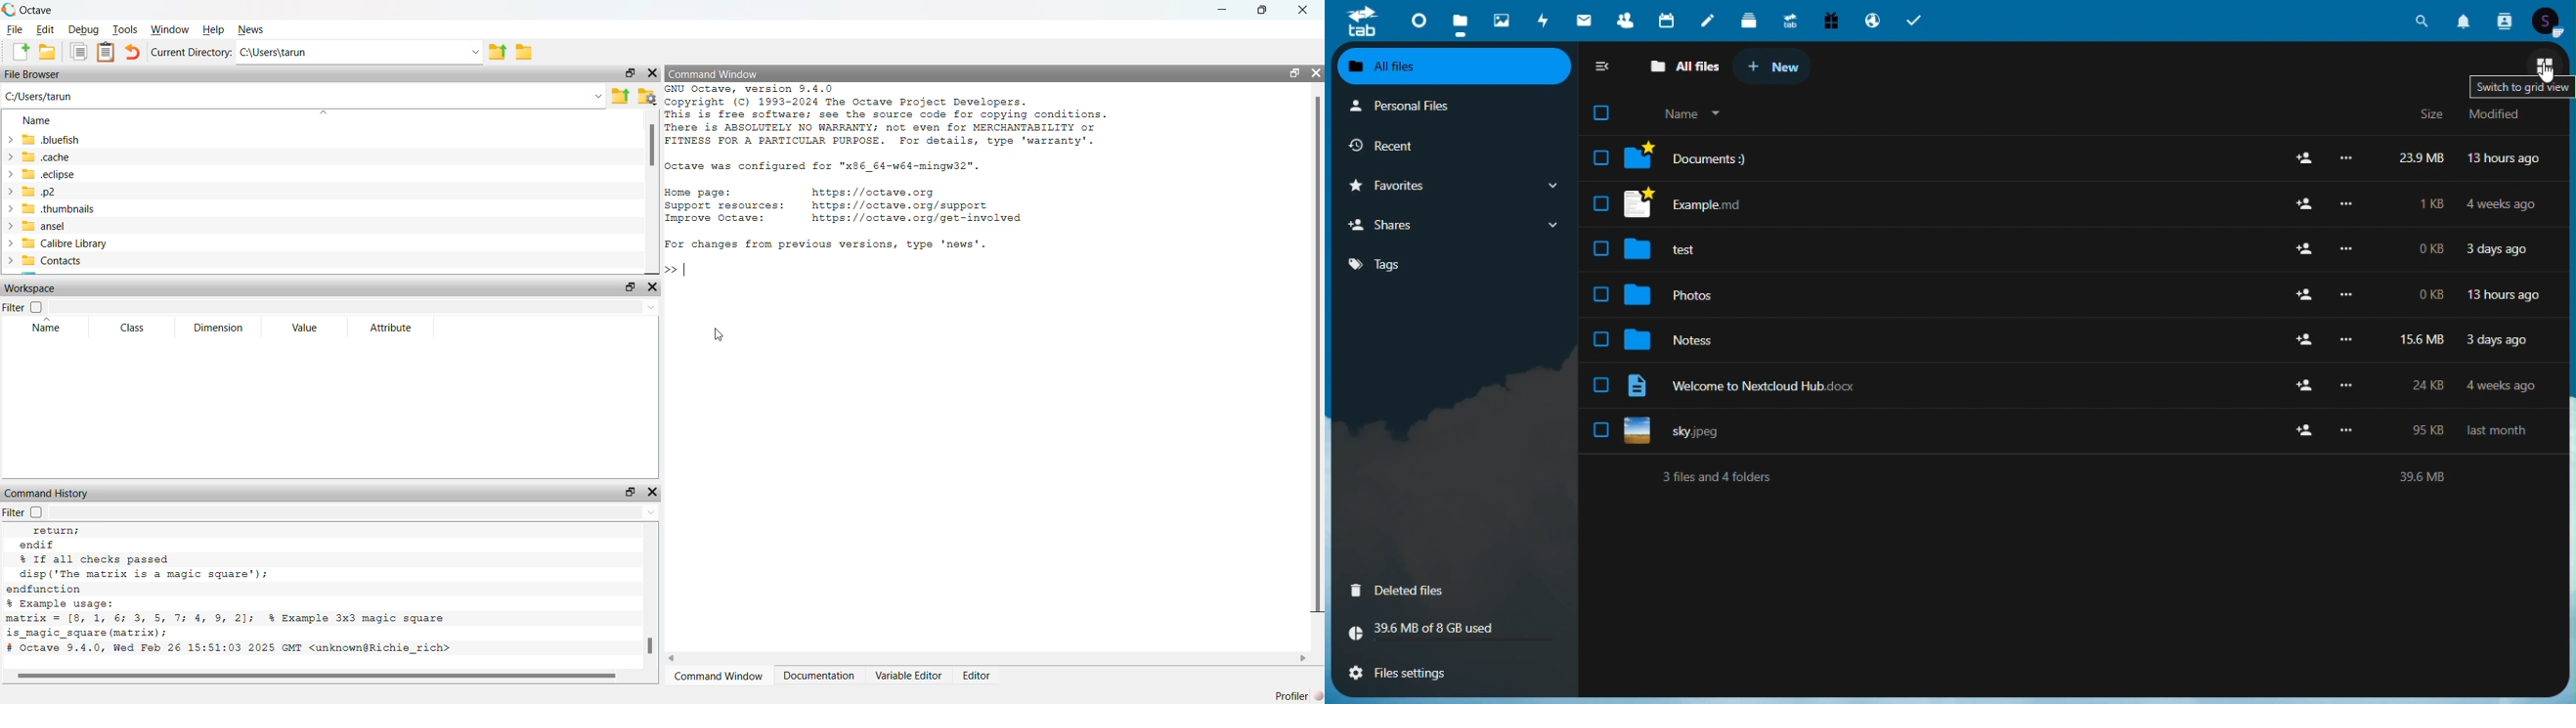 This screenshot has width=2576, height=728. What do you see at coordinates (718, 676) in the screenshot?
I see `Command Window` at bounding box center [718, 676].